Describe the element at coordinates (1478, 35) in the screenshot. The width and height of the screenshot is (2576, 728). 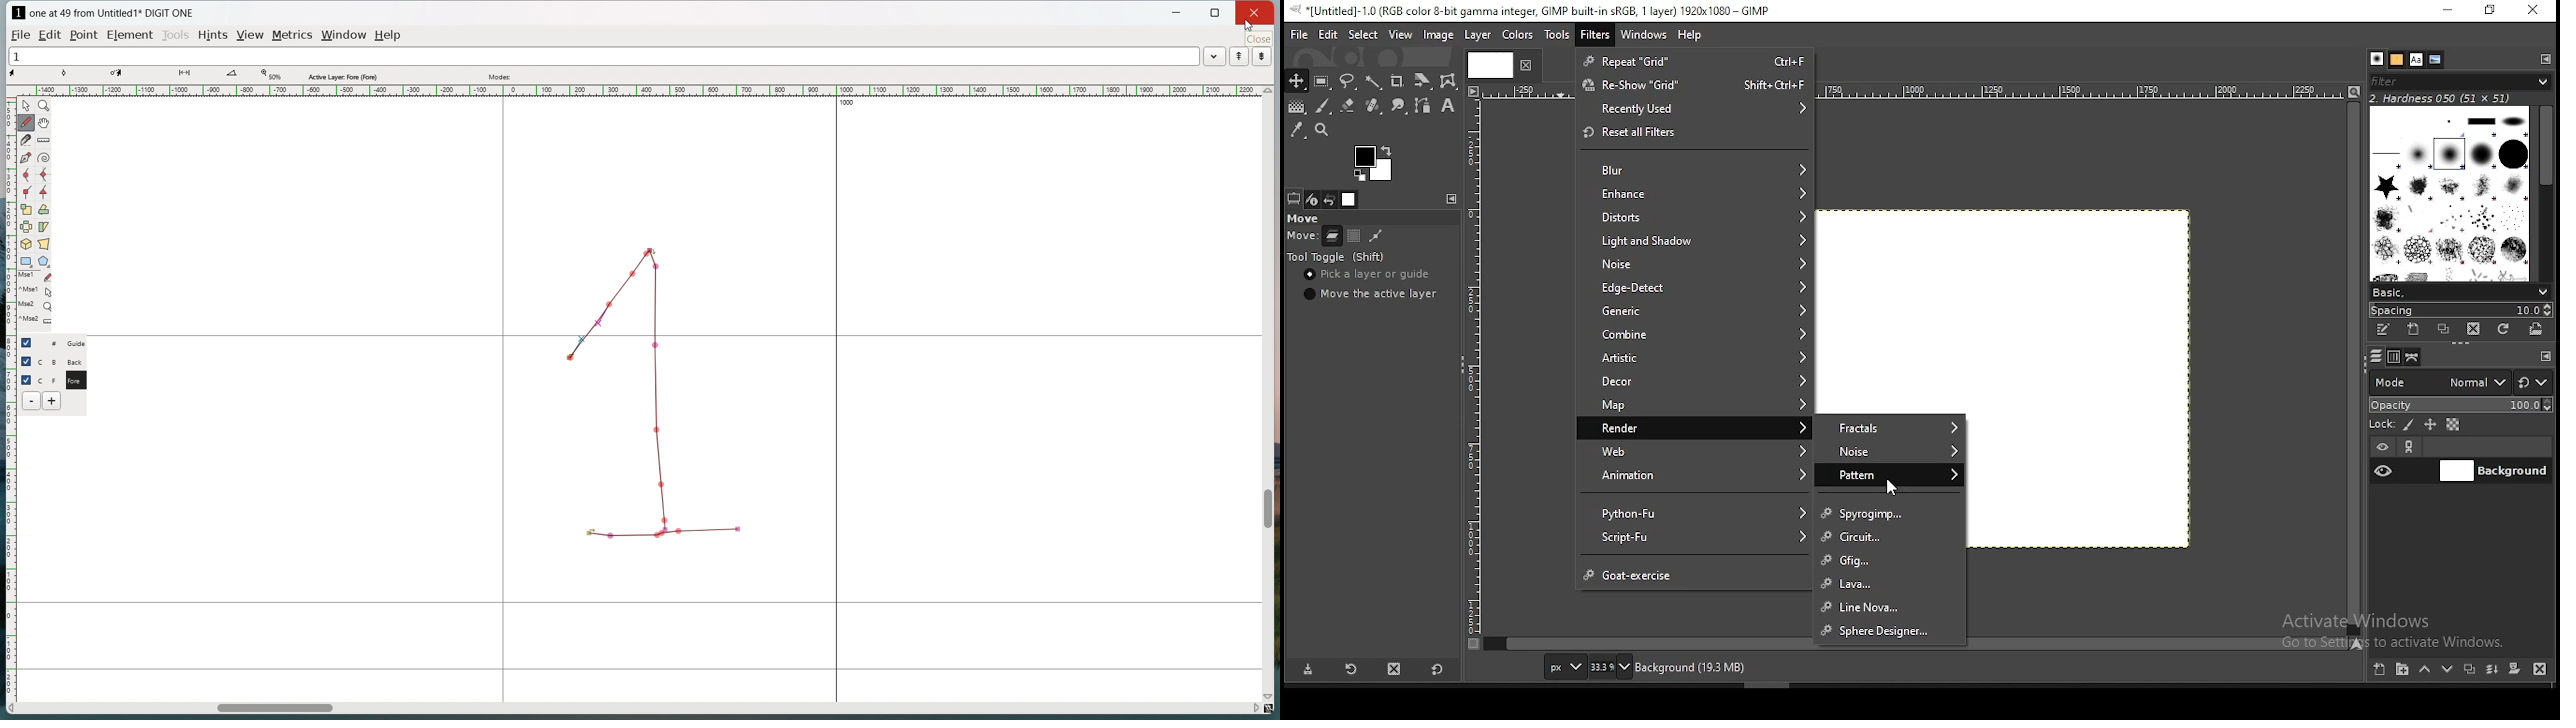
I see `layer` at that location.